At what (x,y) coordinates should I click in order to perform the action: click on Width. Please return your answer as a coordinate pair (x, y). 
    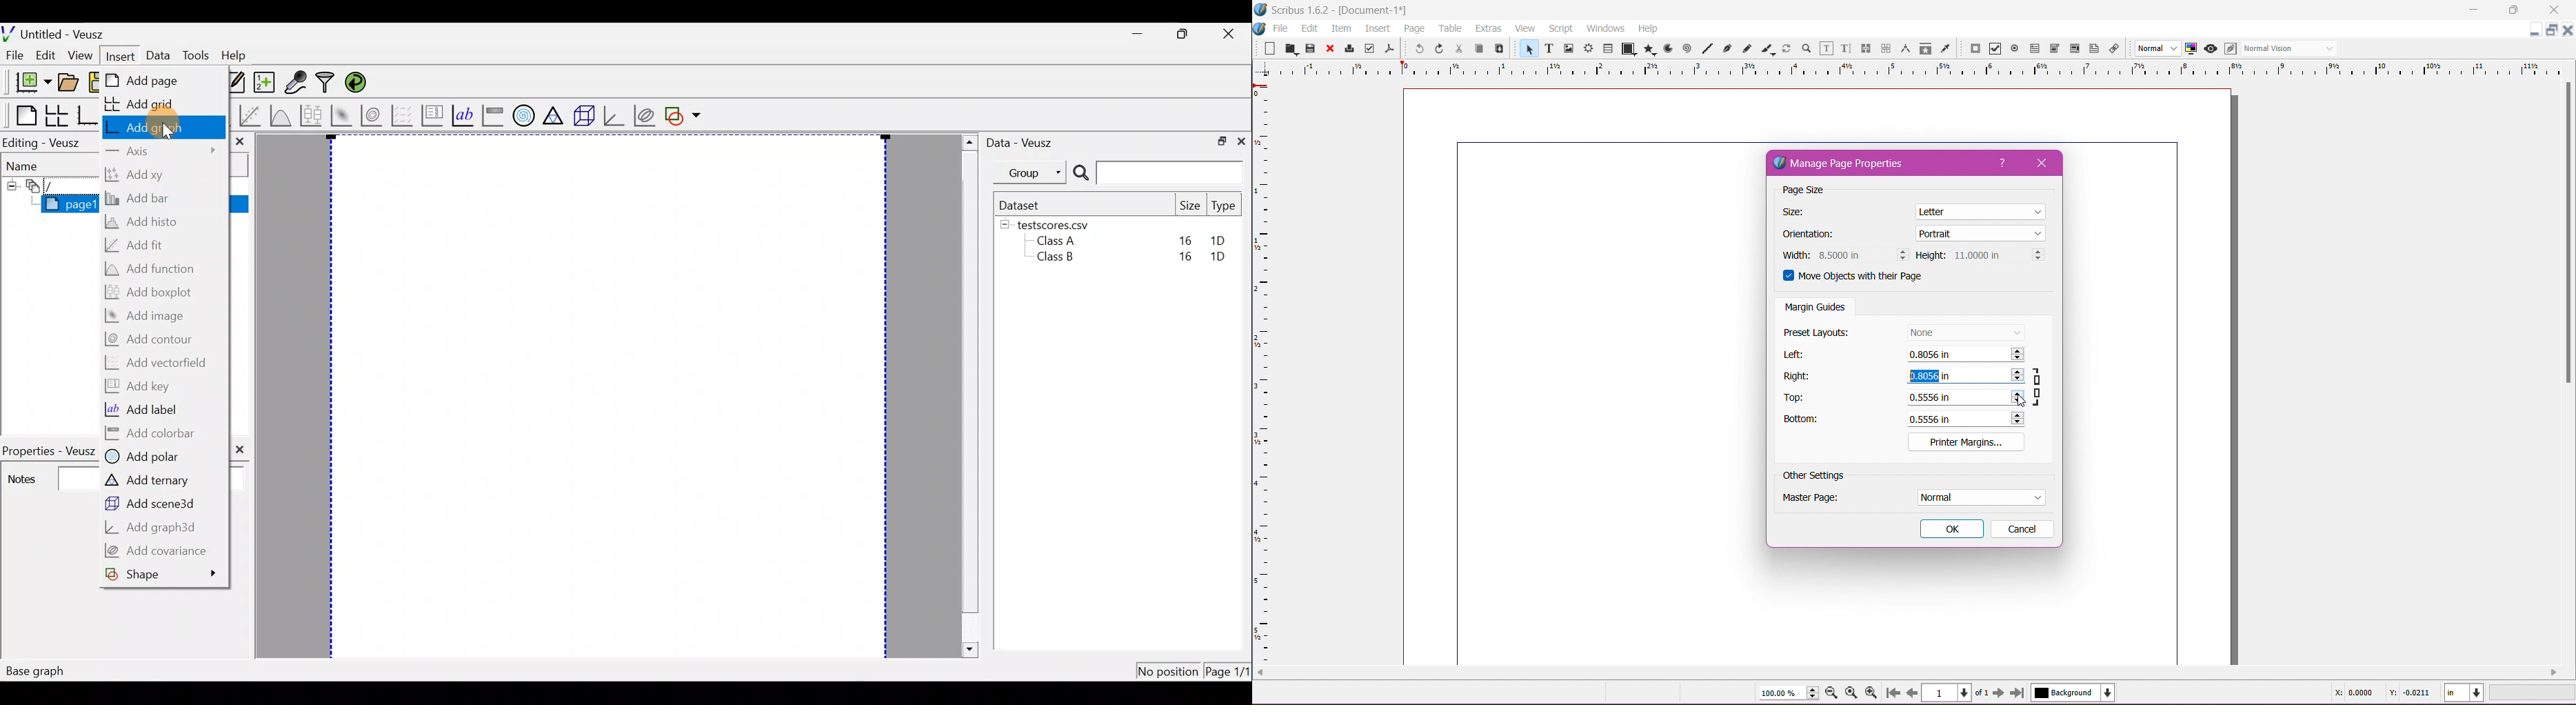
    Looking at the image, I should click on (1793, 255).